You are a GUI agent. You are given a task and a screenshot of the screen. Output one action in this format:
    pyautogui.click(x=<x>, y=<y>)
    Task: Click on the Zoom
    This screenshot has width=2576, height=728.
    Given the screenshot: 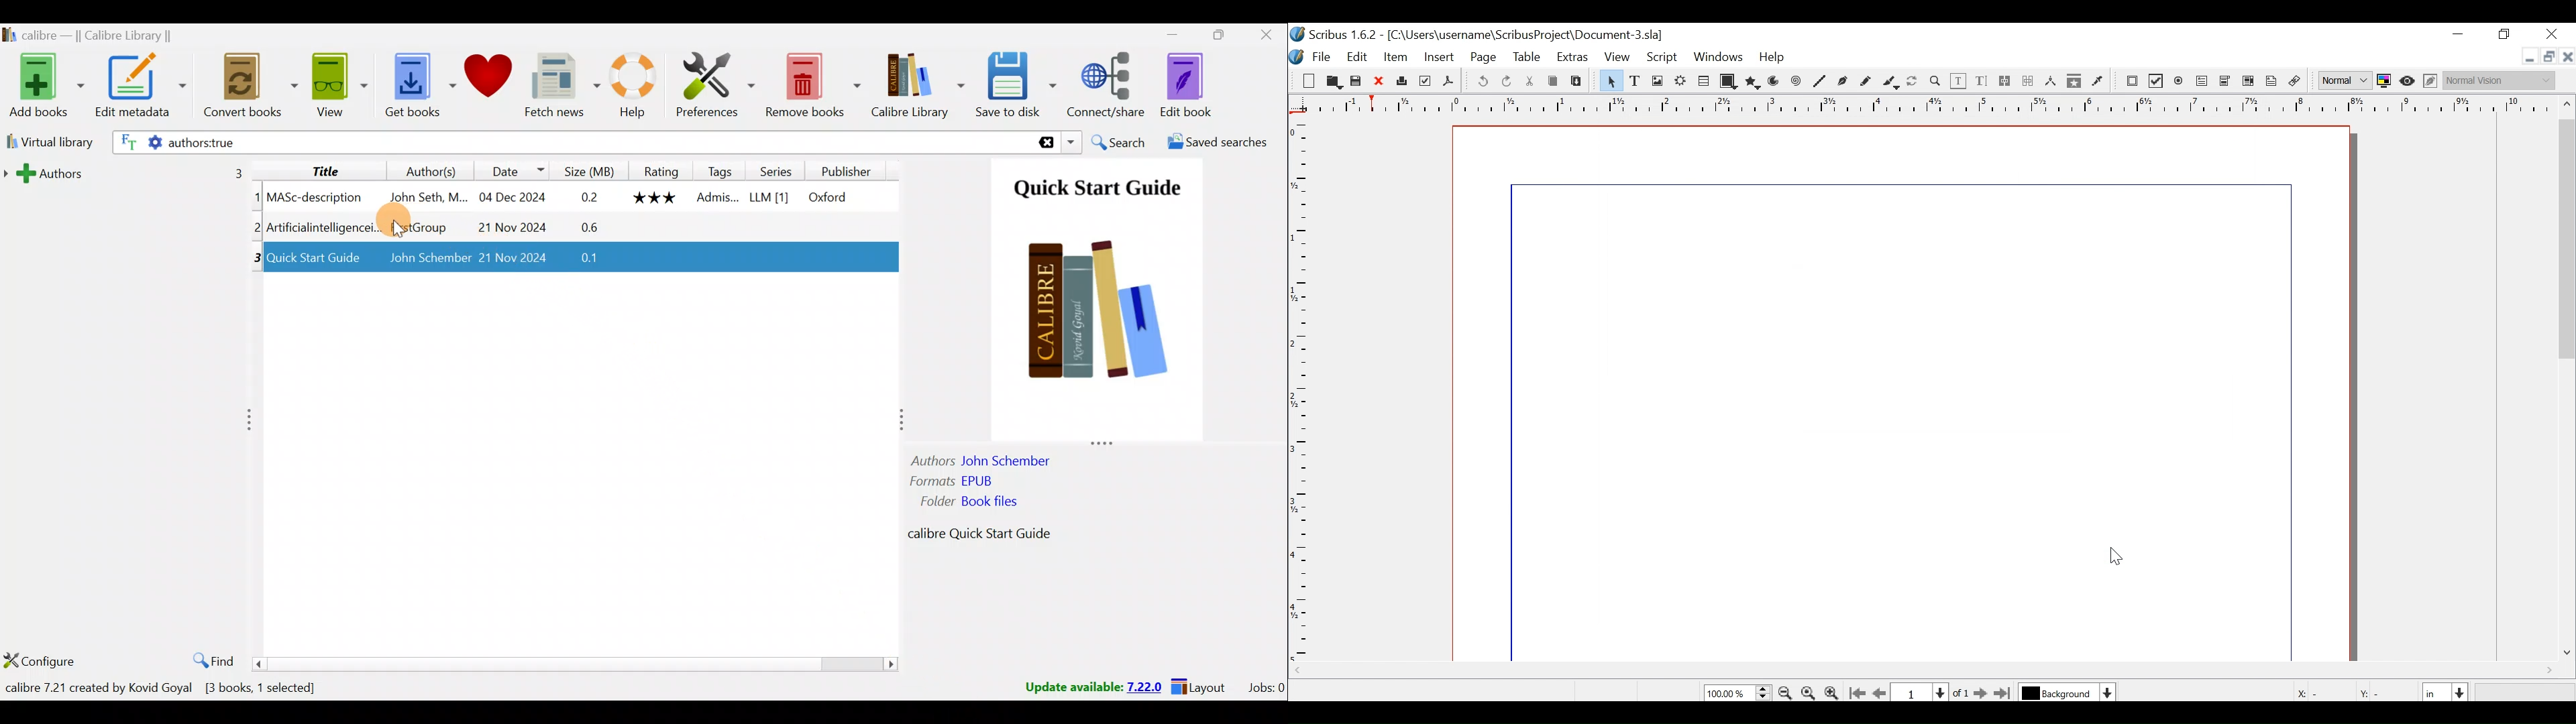 What is the action you would take?
    pyautogui.click(x=1737, y=693)
    